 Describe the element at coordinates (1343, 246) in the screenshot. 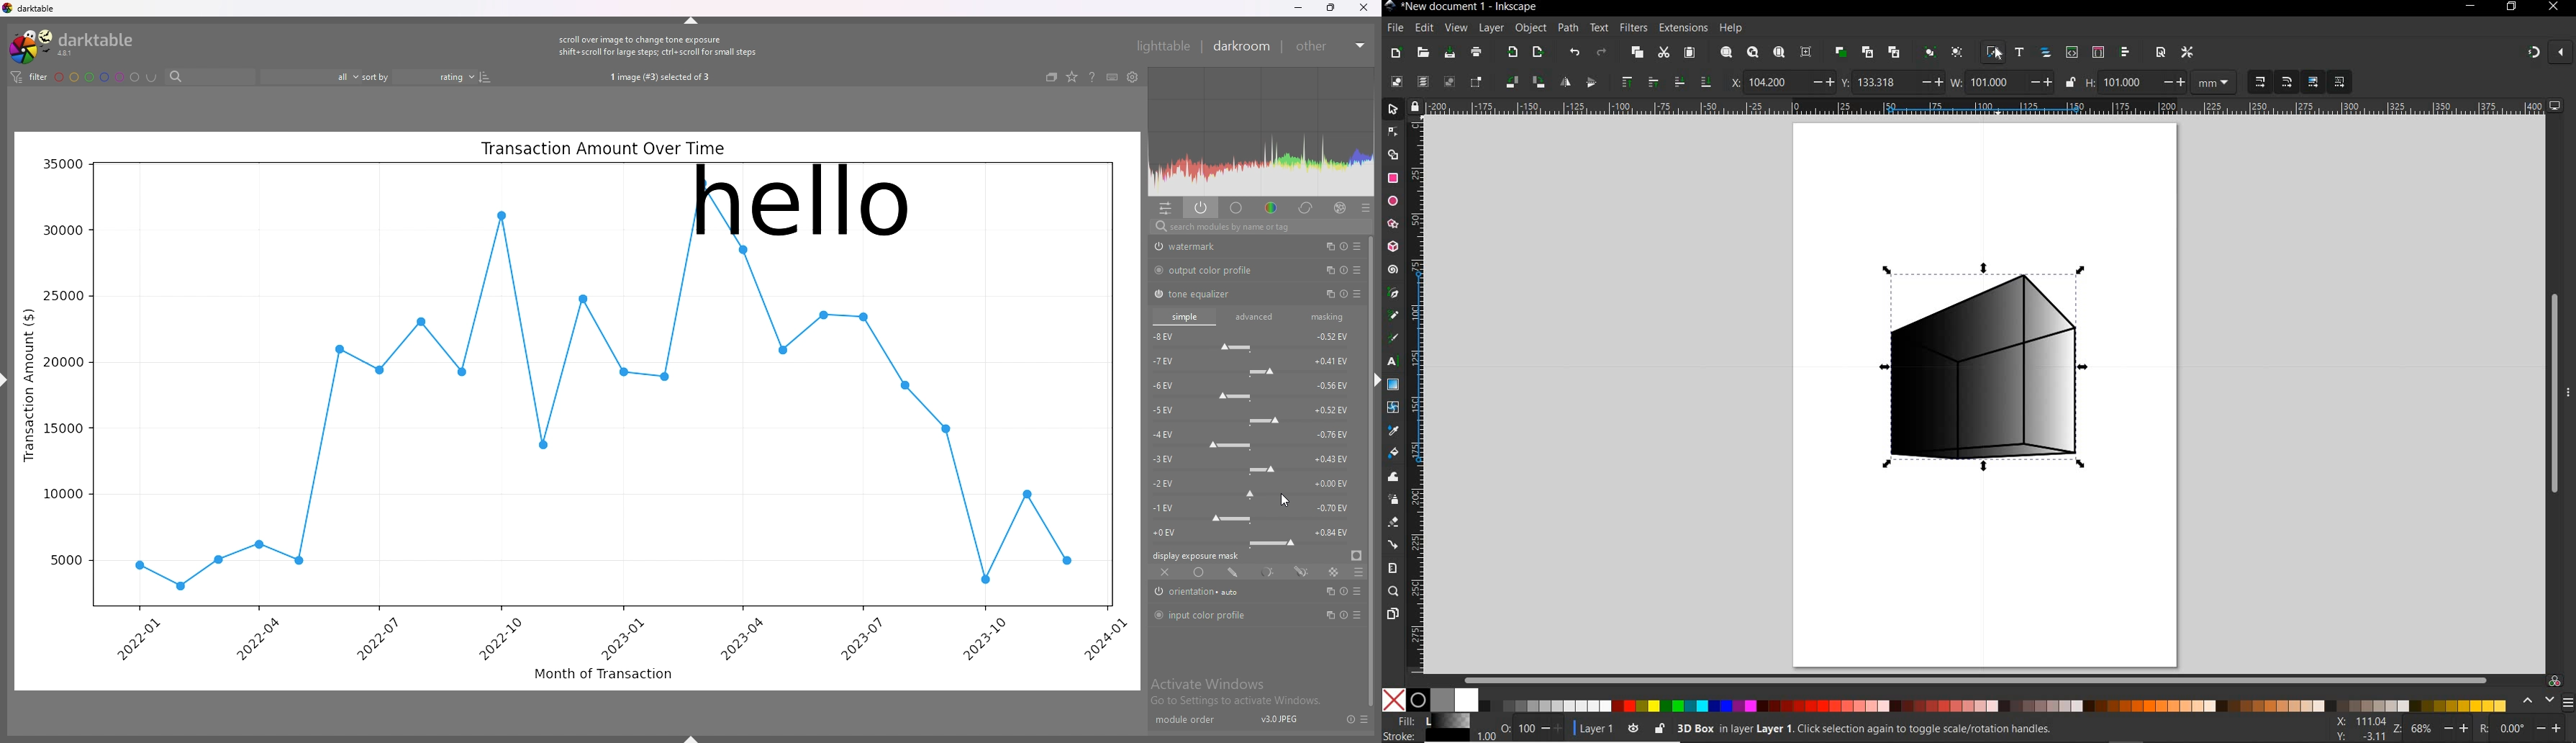

I see `multiple instance actions, reset and presets` at that location.